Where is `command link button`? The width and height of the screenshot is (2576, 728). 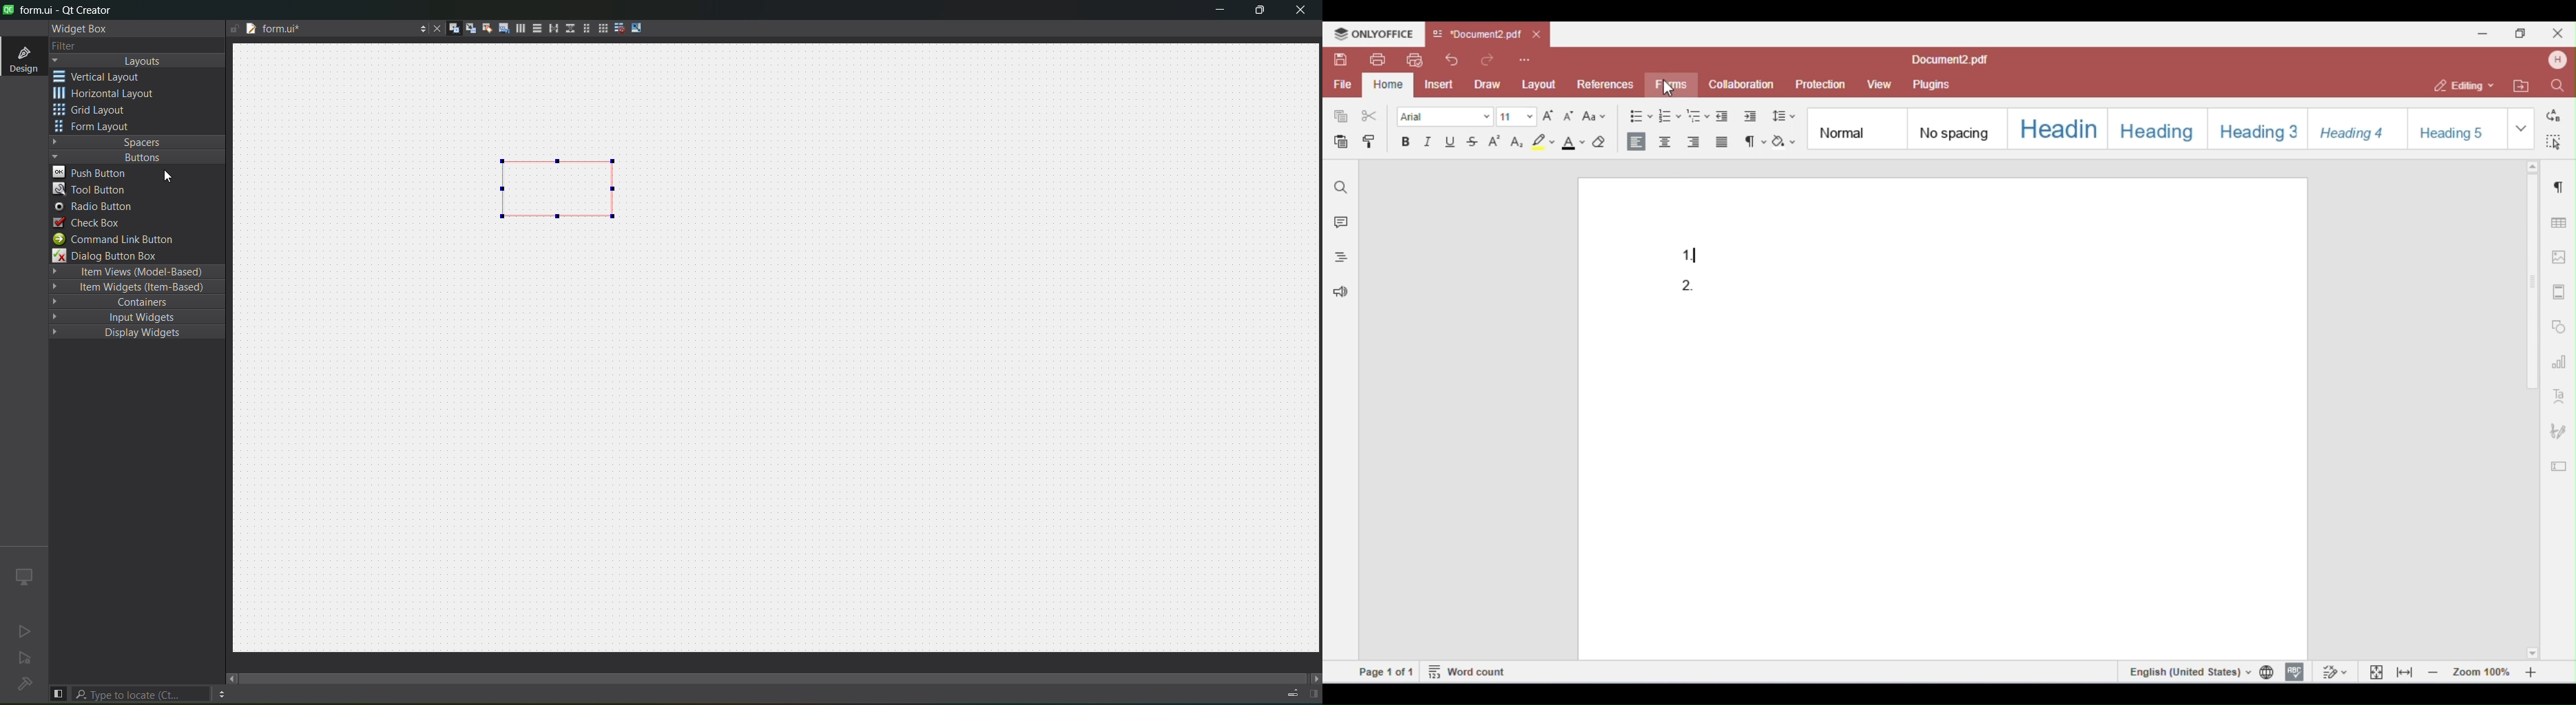 command link button is located at coordinates (122, 240).